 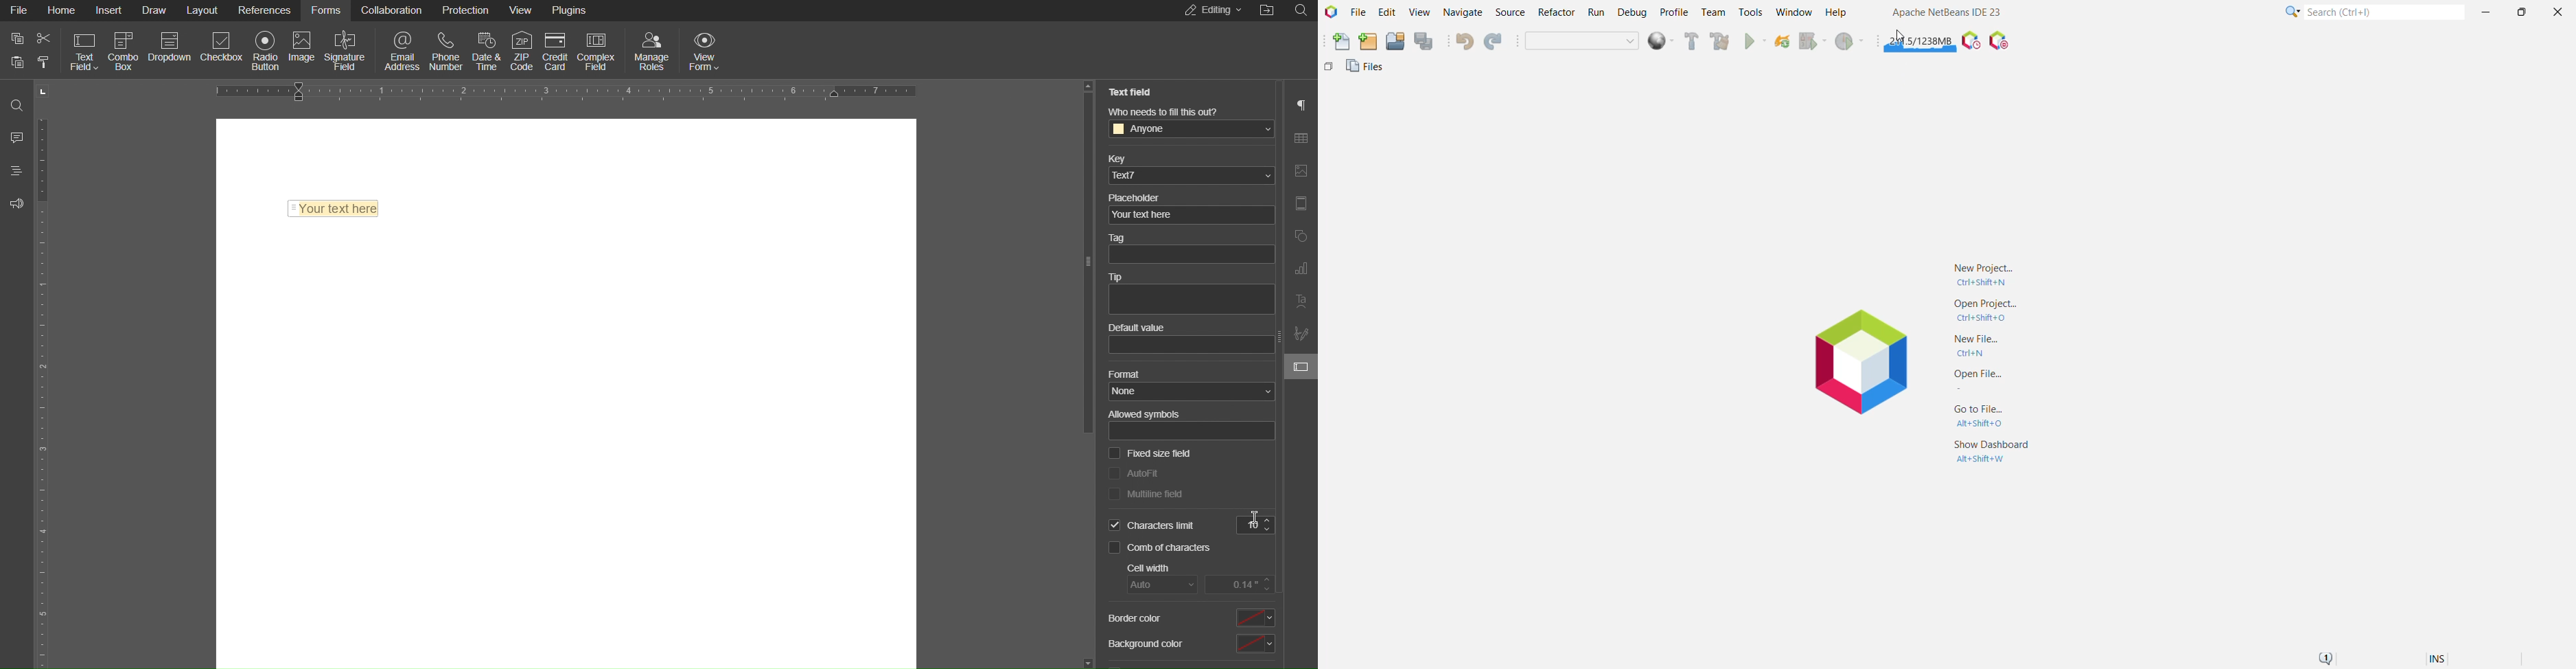 What do you see at coordinates (1812, 41) in the screenshot?
I see `Debug Main Project` at bounding box center [1812, 41].